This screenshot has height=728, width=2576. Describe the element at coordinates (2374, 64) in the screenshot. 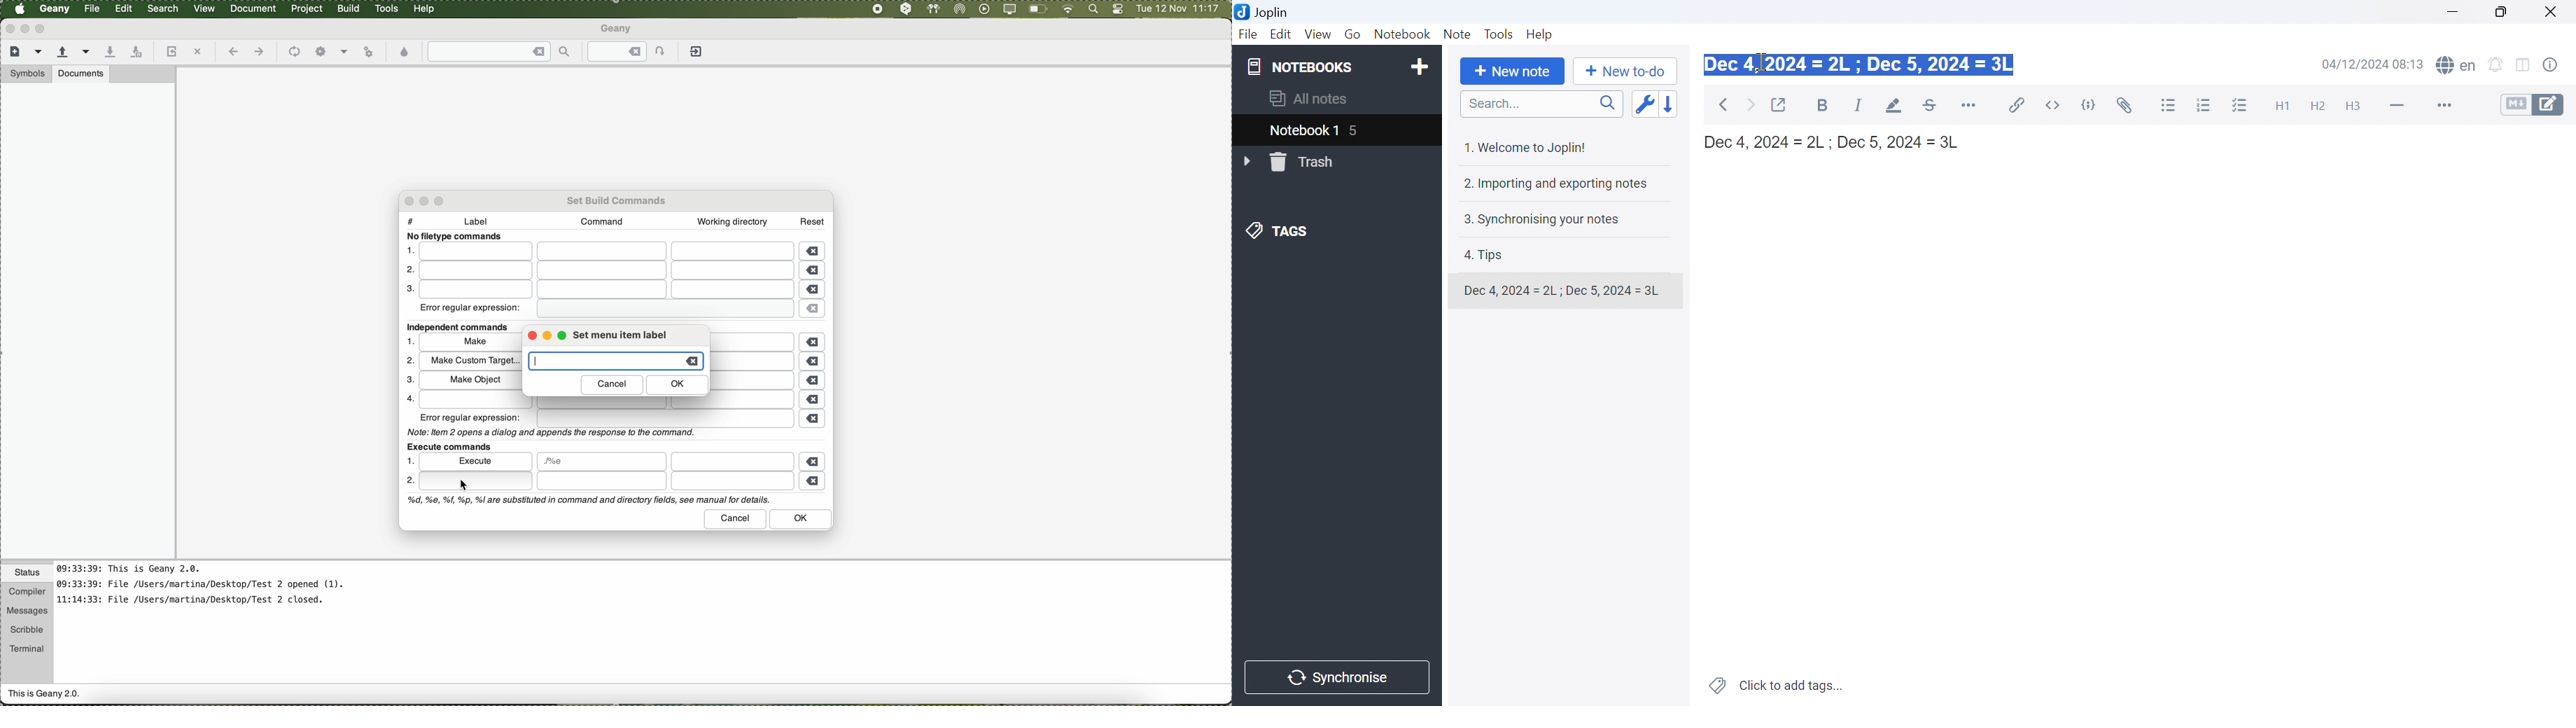

I see `04/12/2024 08:13` at that location.